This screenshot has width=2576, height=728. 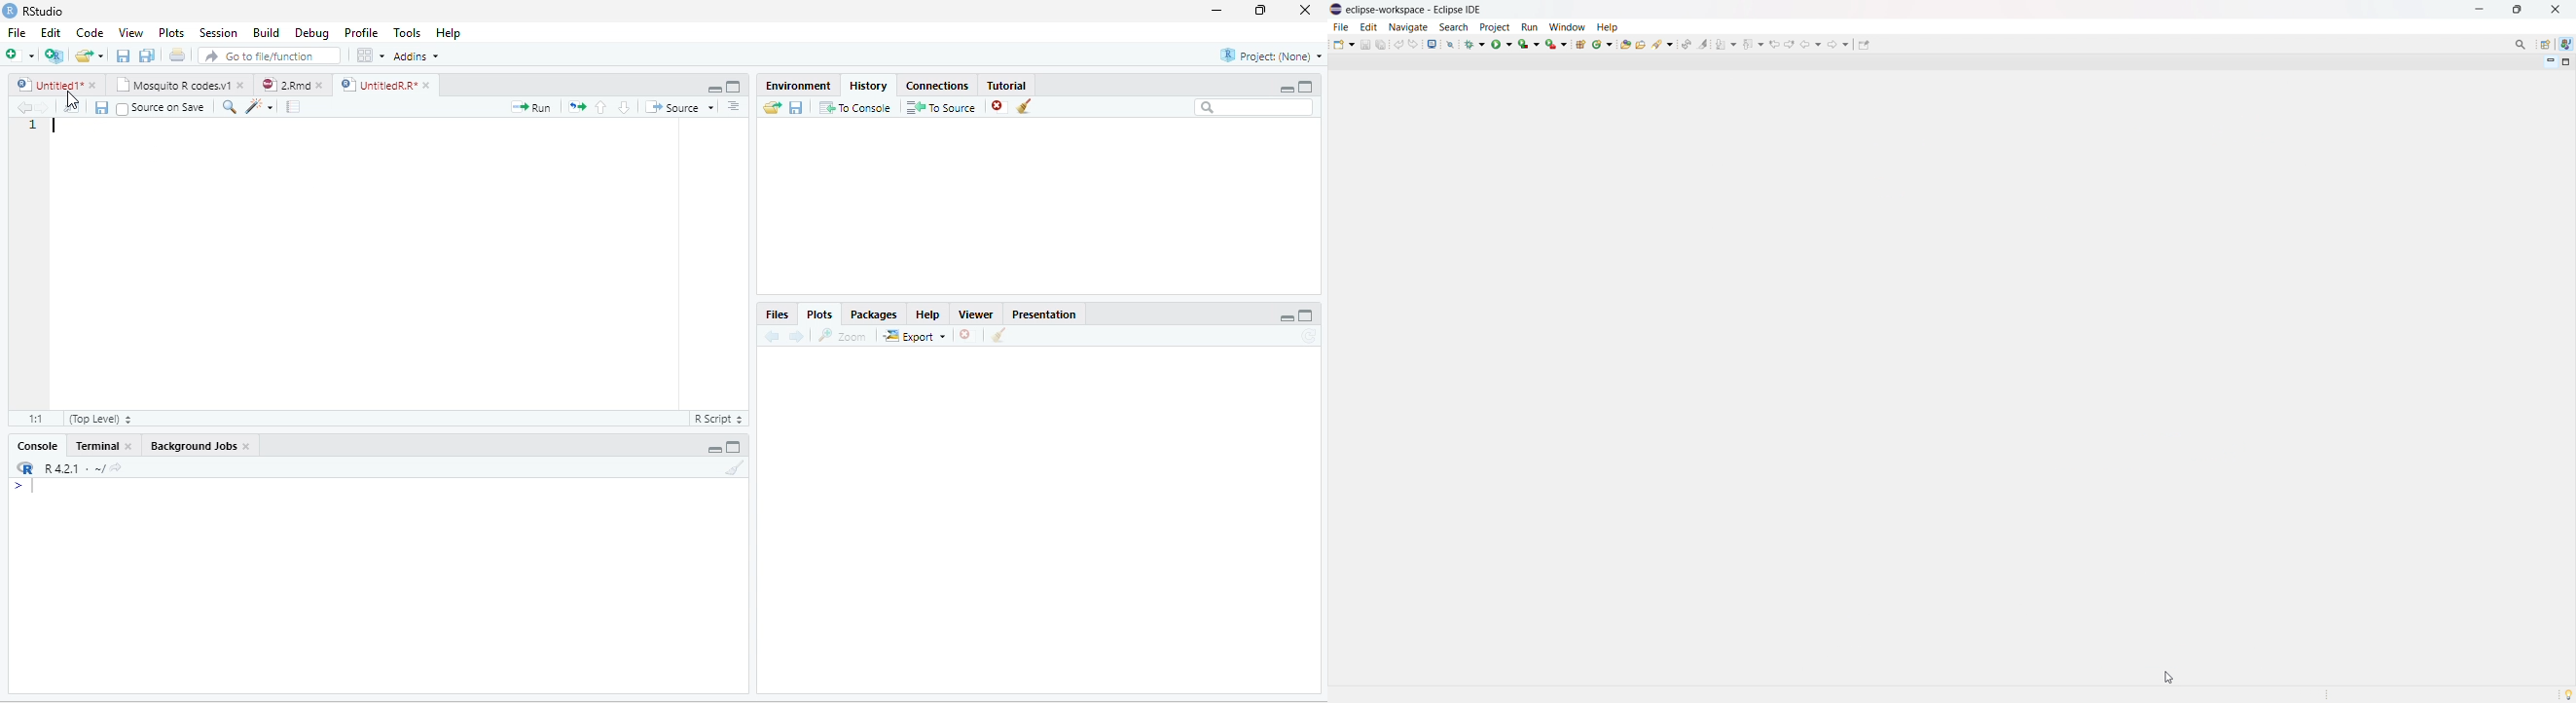 I want to click on R Script, so click(x=720, y=419).